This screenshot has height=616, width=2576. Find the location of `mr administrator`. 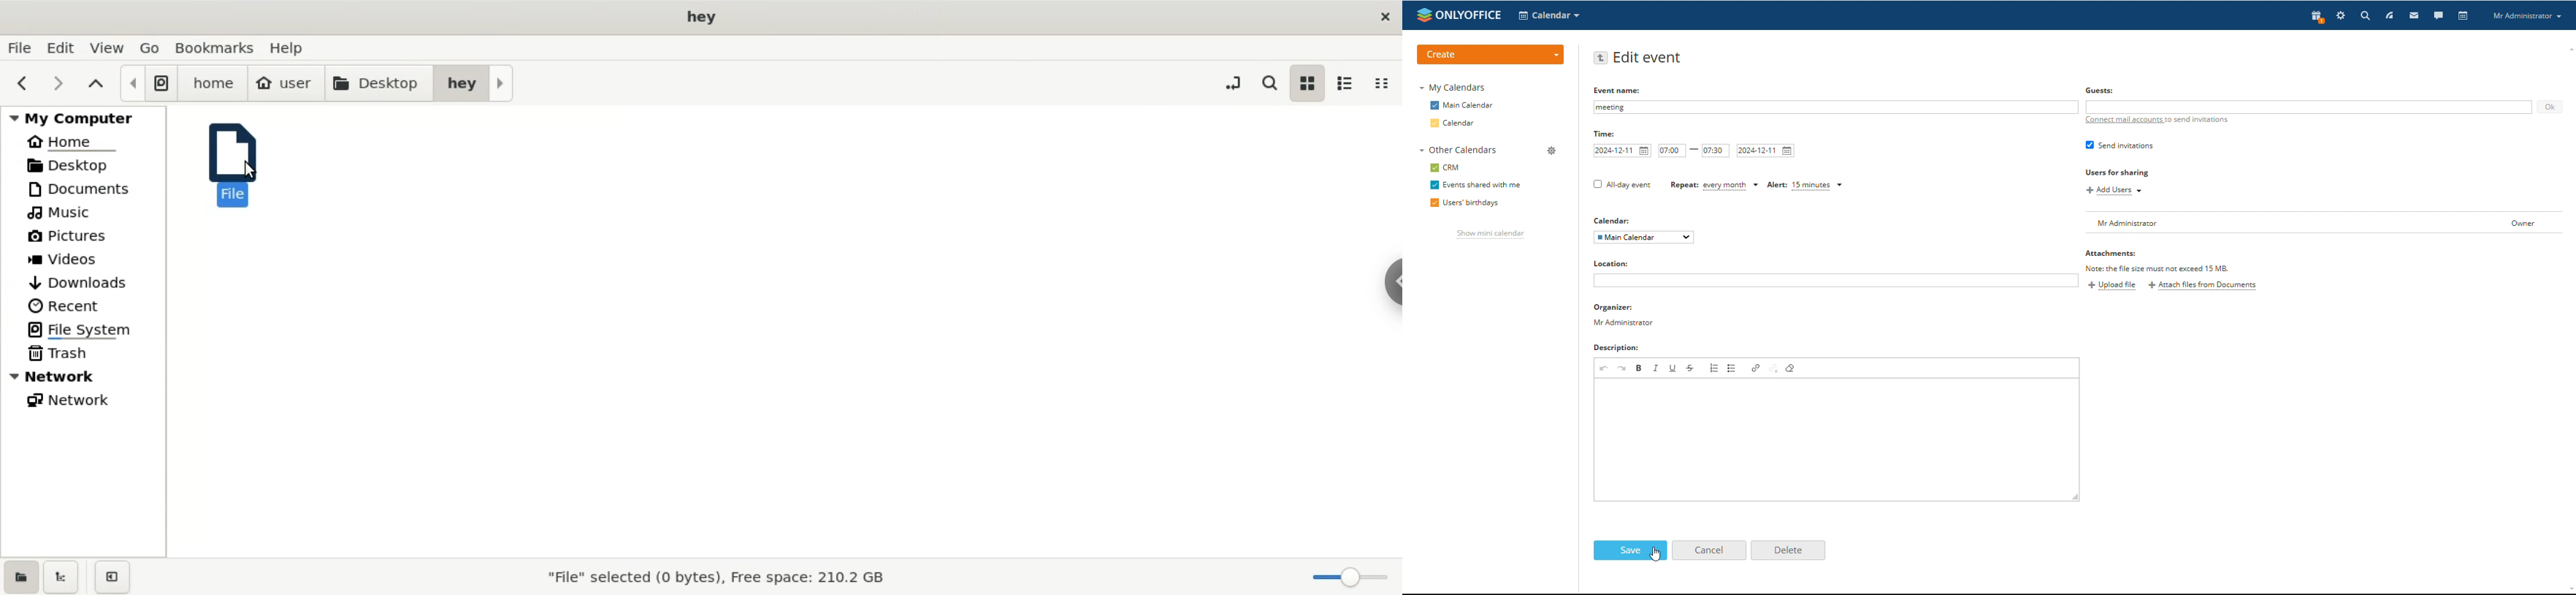

mr administrator is located at coordinates (1627, 325).